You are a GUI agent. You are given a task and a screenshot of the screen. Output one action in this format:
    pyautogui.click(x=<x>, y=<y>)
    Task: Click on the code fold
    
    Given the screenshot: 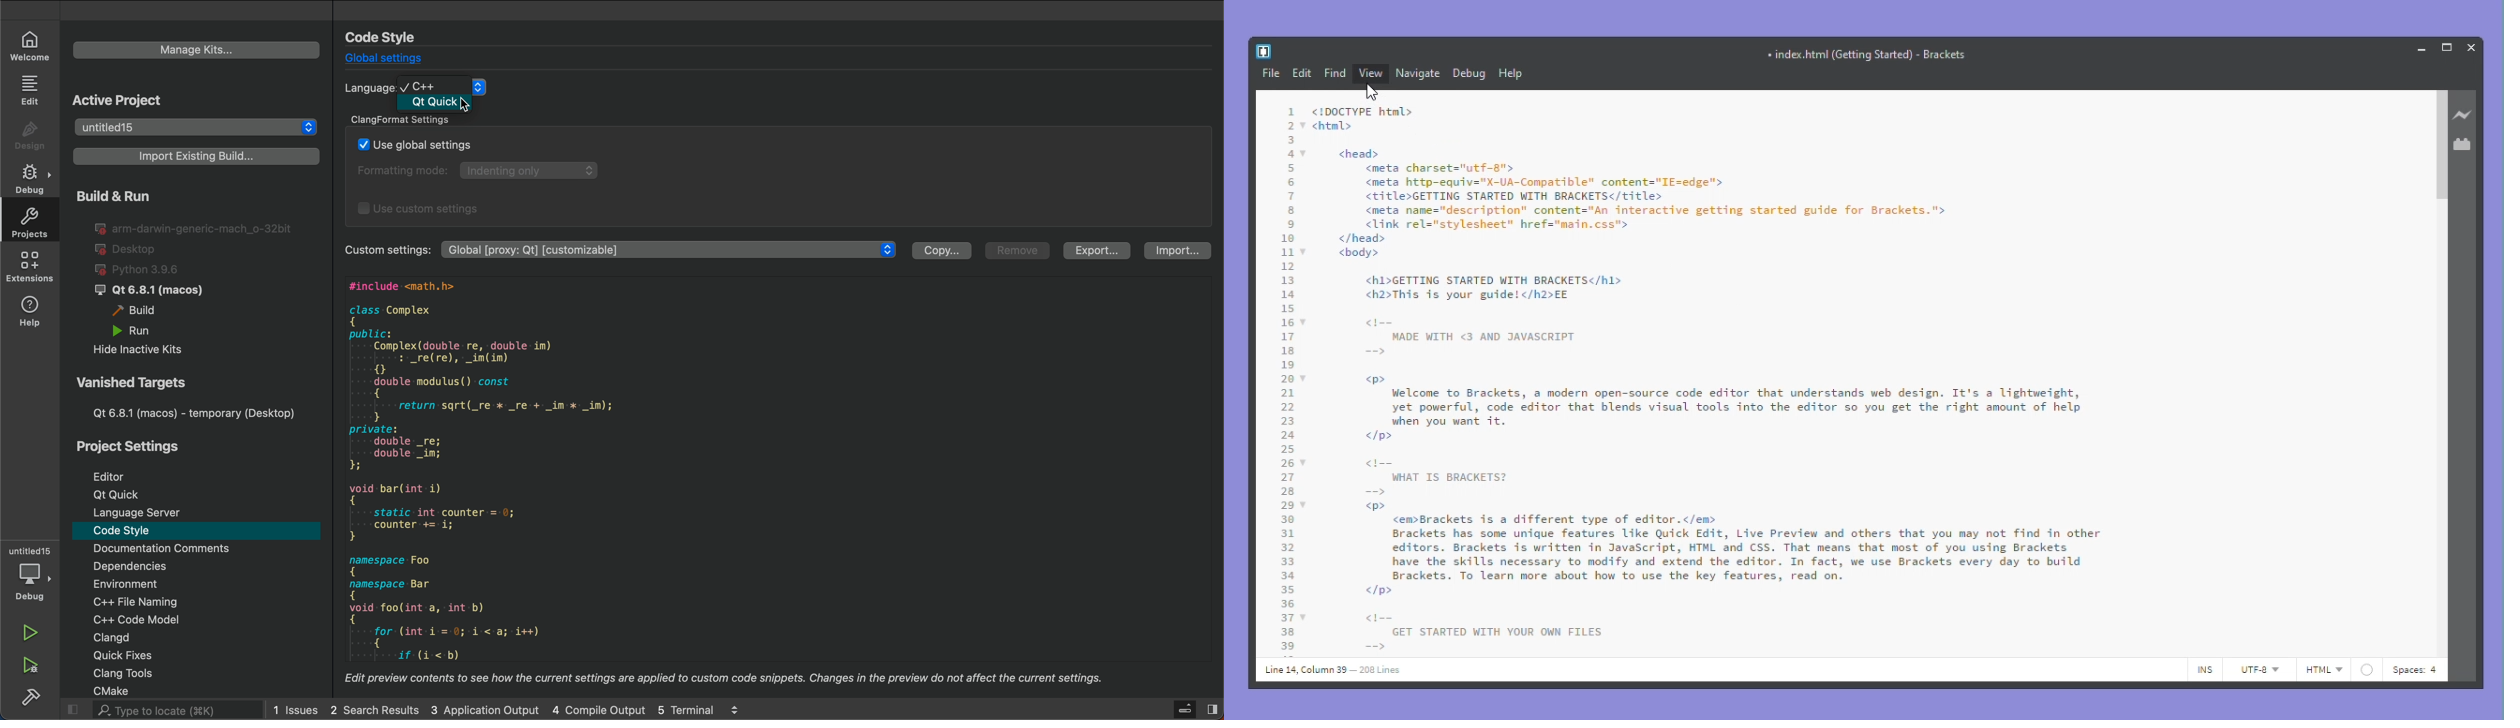 What is the action you would take?
    pyautogui.click(x=1304, y=379)
    